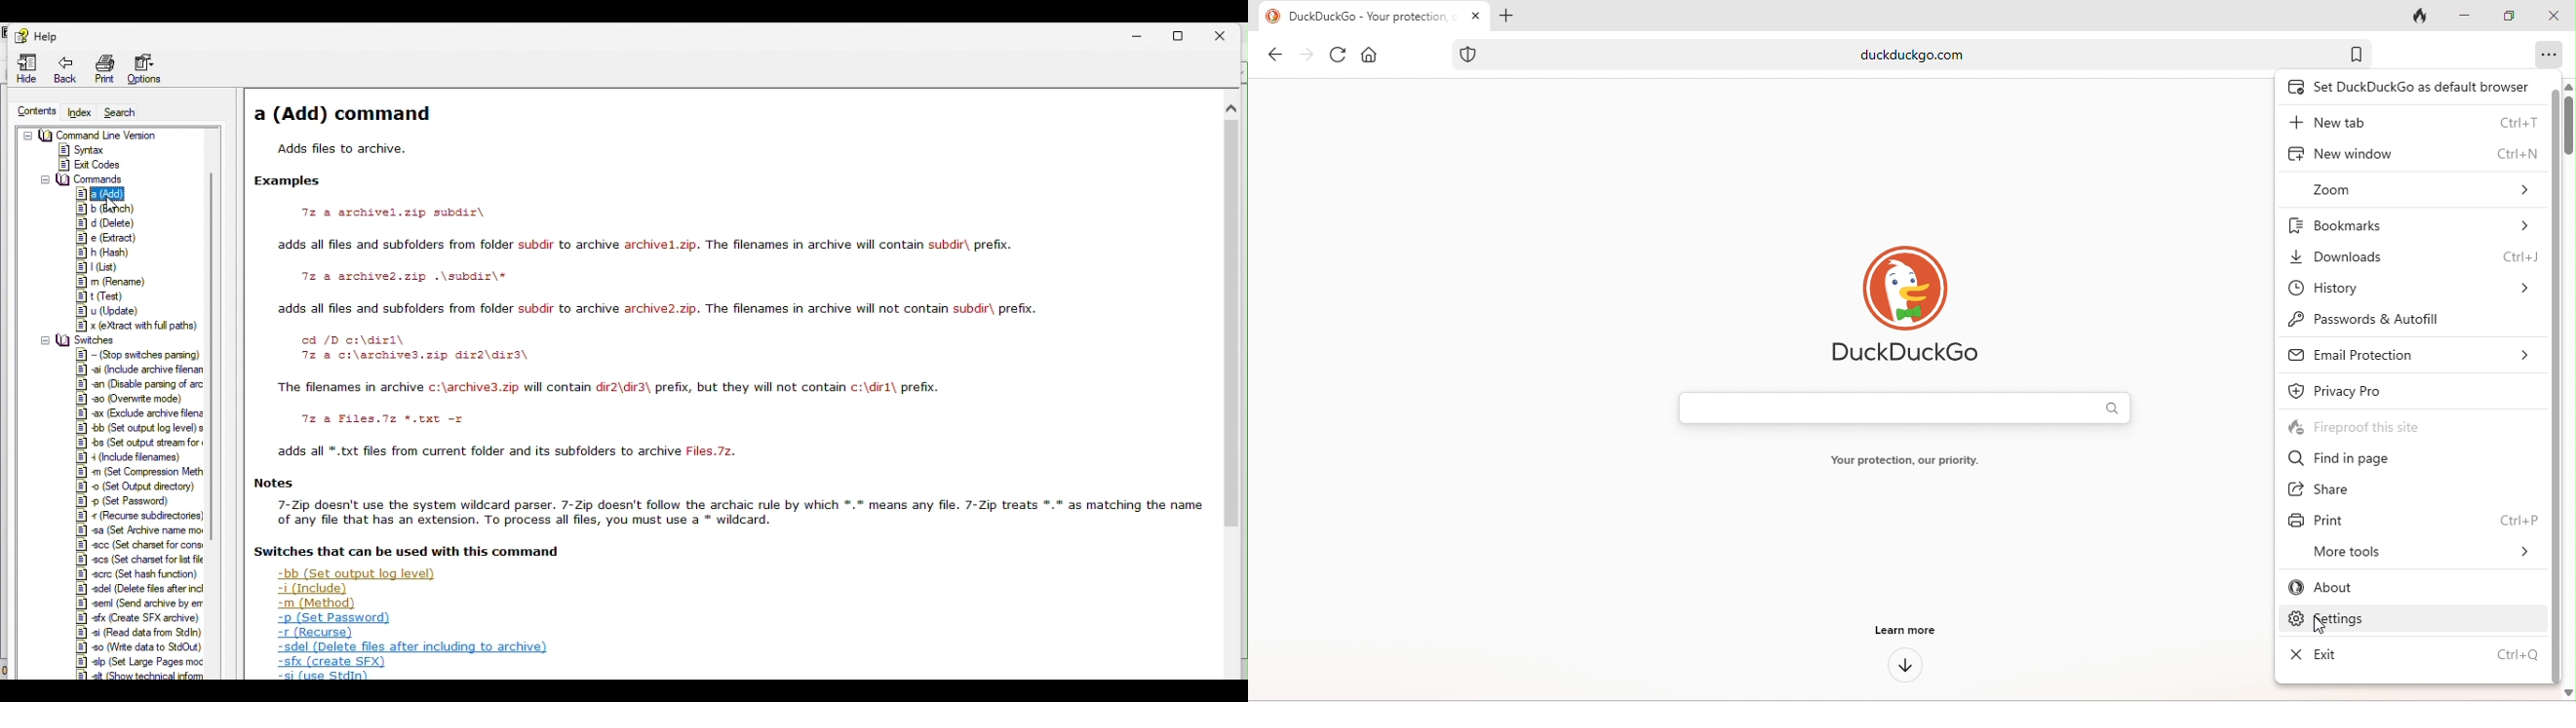  Describe the element at coordinates (140, 603) in the screenshot. I see `-seml` at that location.